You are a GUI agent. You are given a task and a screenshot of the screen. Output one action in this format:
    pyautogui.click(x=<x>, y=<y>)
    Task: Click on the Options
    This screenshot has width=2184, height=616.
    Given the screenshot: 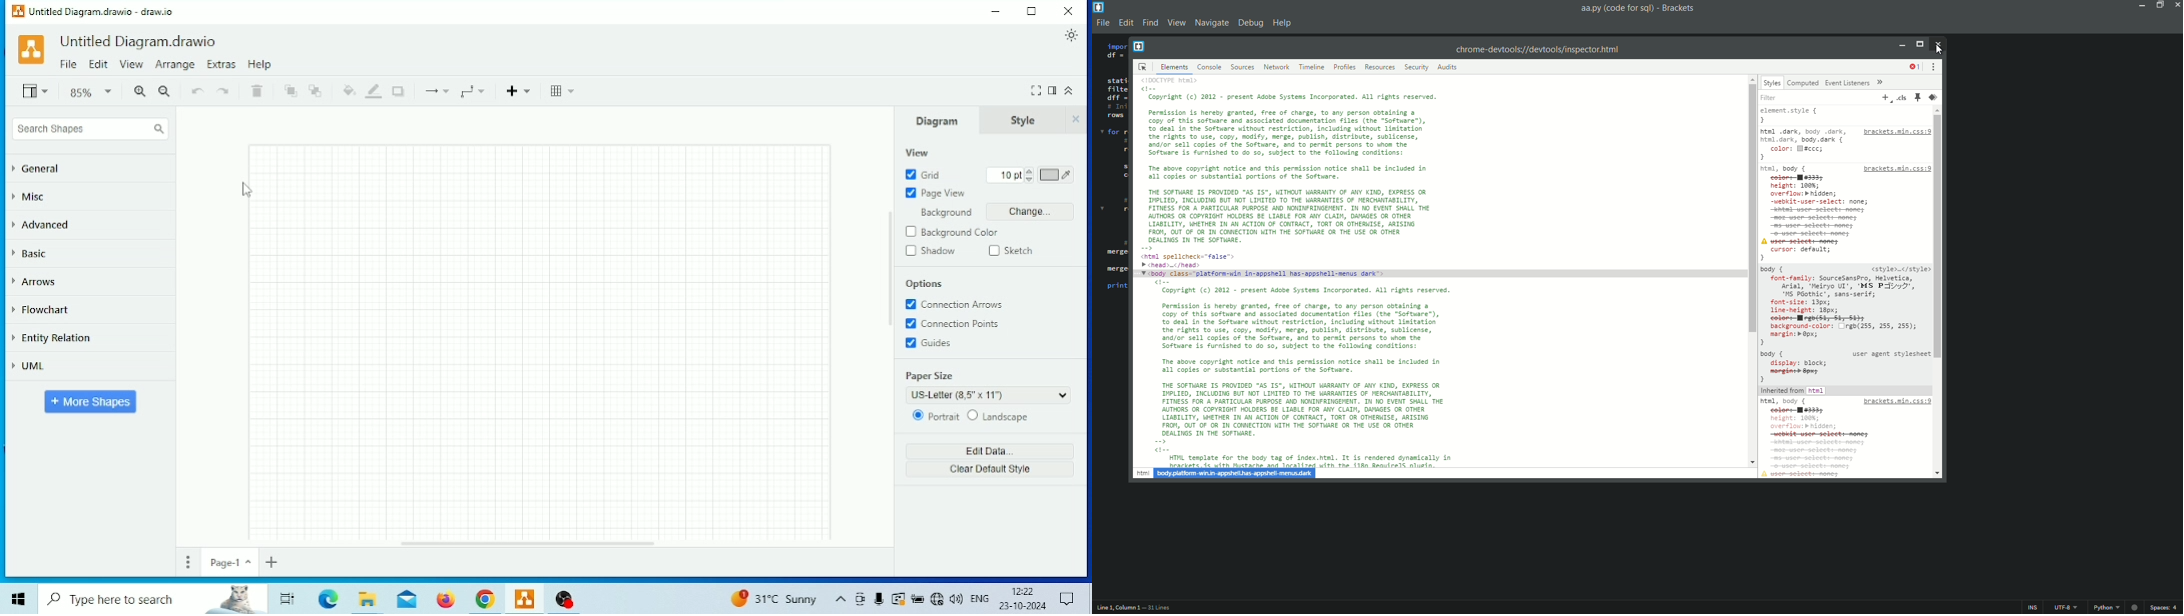 What is the action you would take?
    pyautogui.click(x=924, y=285)
    